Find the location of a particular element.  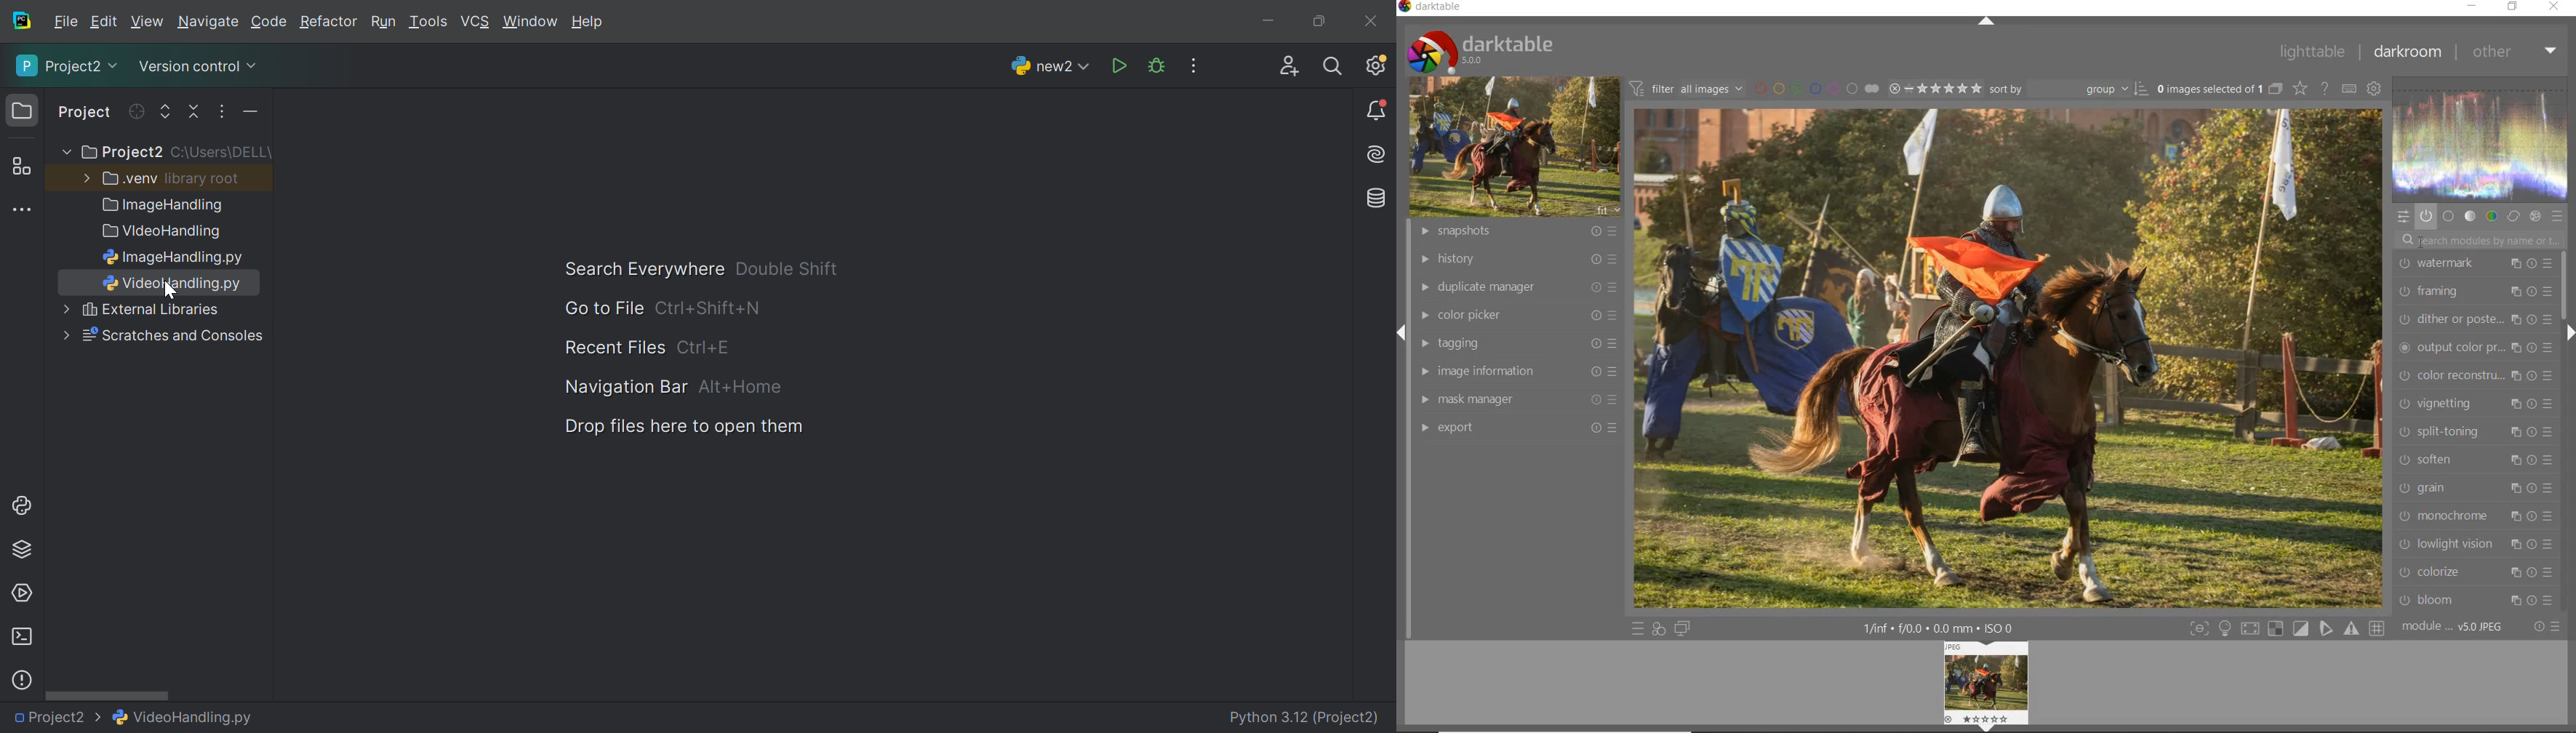

Sort is located at coordinates (2068, 88).